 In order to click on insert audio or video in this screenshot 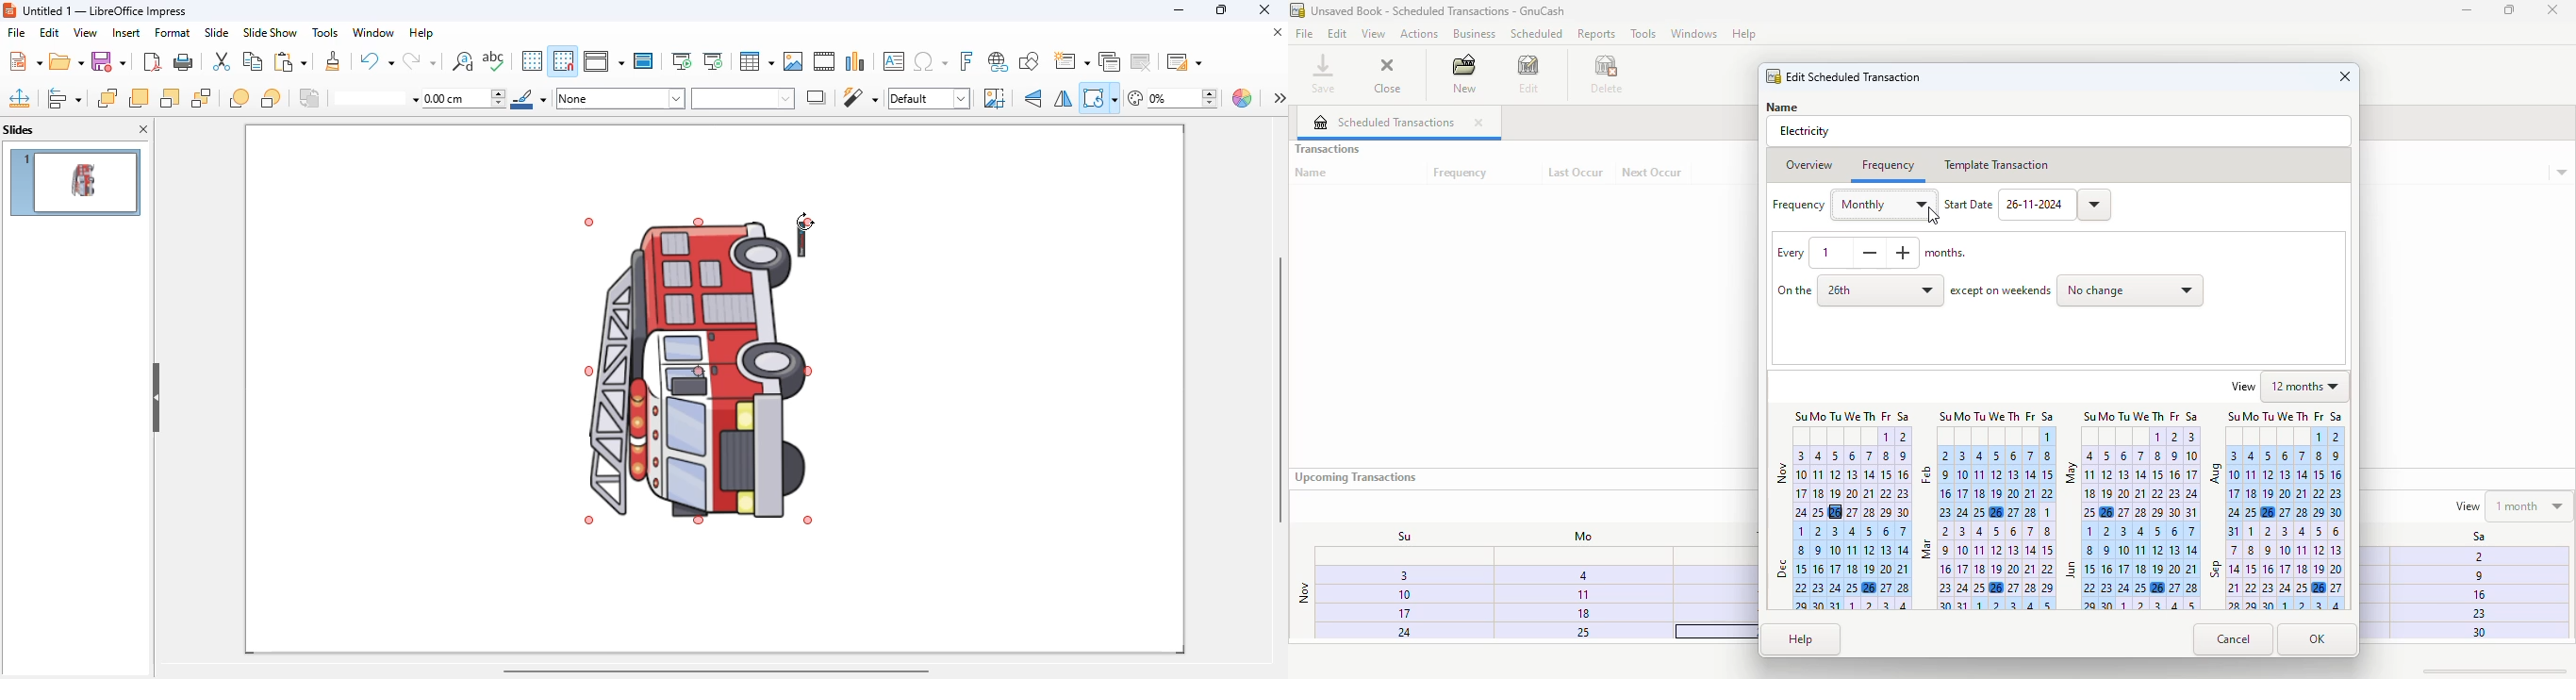, I will do `click(824, 61)`.